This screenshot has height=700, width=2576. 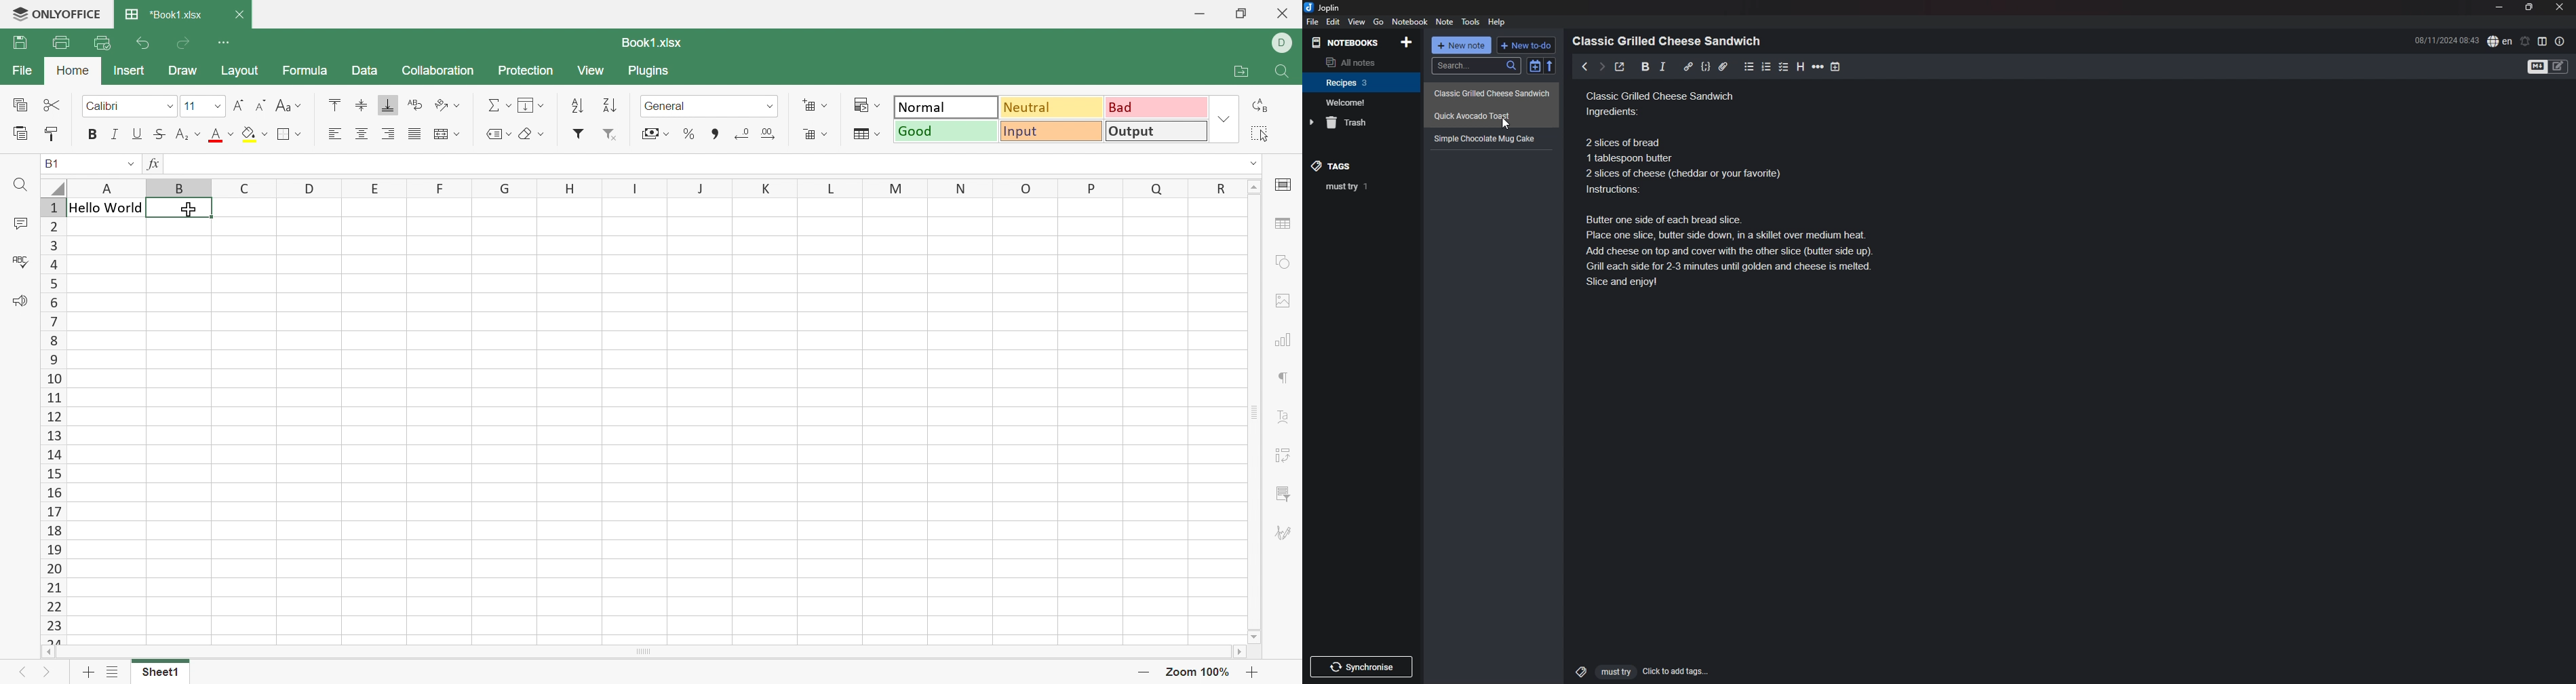 I want to click on bullet list, so click(x=1750, y=66).